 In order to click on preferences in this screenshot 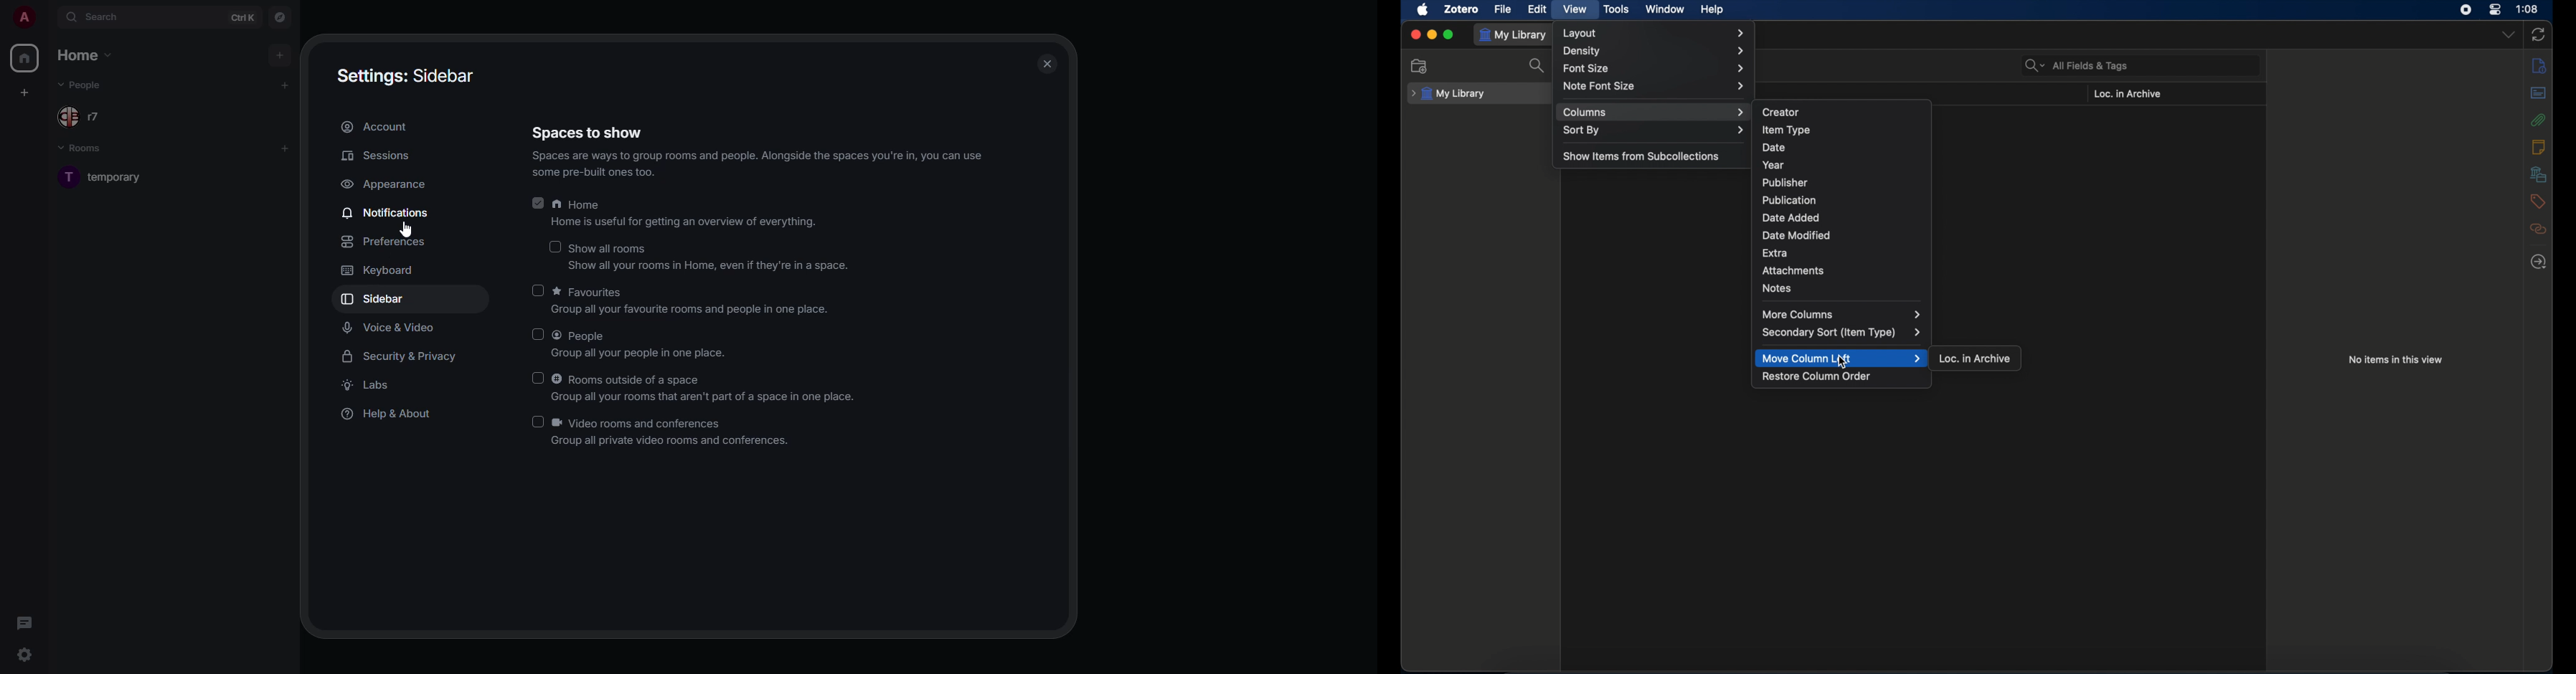, I will do `click(388, 242)`.